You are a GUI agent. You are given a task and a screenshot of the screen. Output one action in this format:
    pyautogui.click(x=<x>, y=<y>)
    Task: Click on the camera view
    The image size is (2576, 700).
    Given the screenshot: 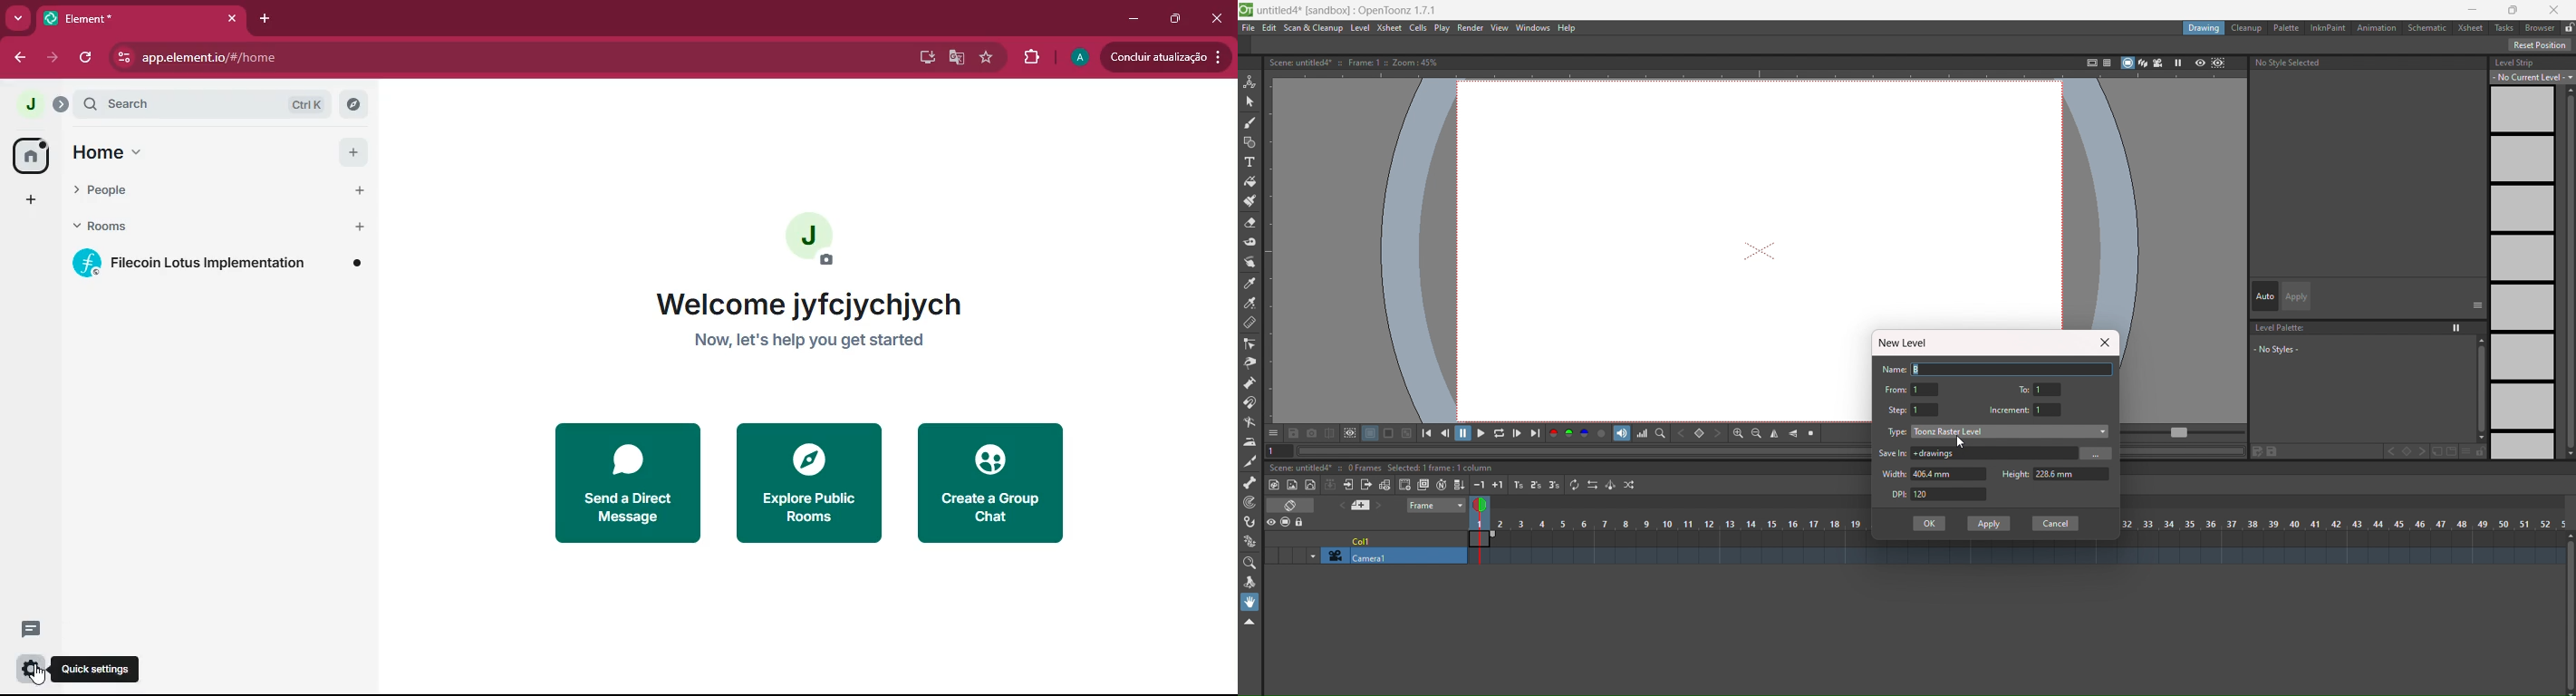 What is the action you would take?
    pyautogui.click(x=2159, y=63)
    